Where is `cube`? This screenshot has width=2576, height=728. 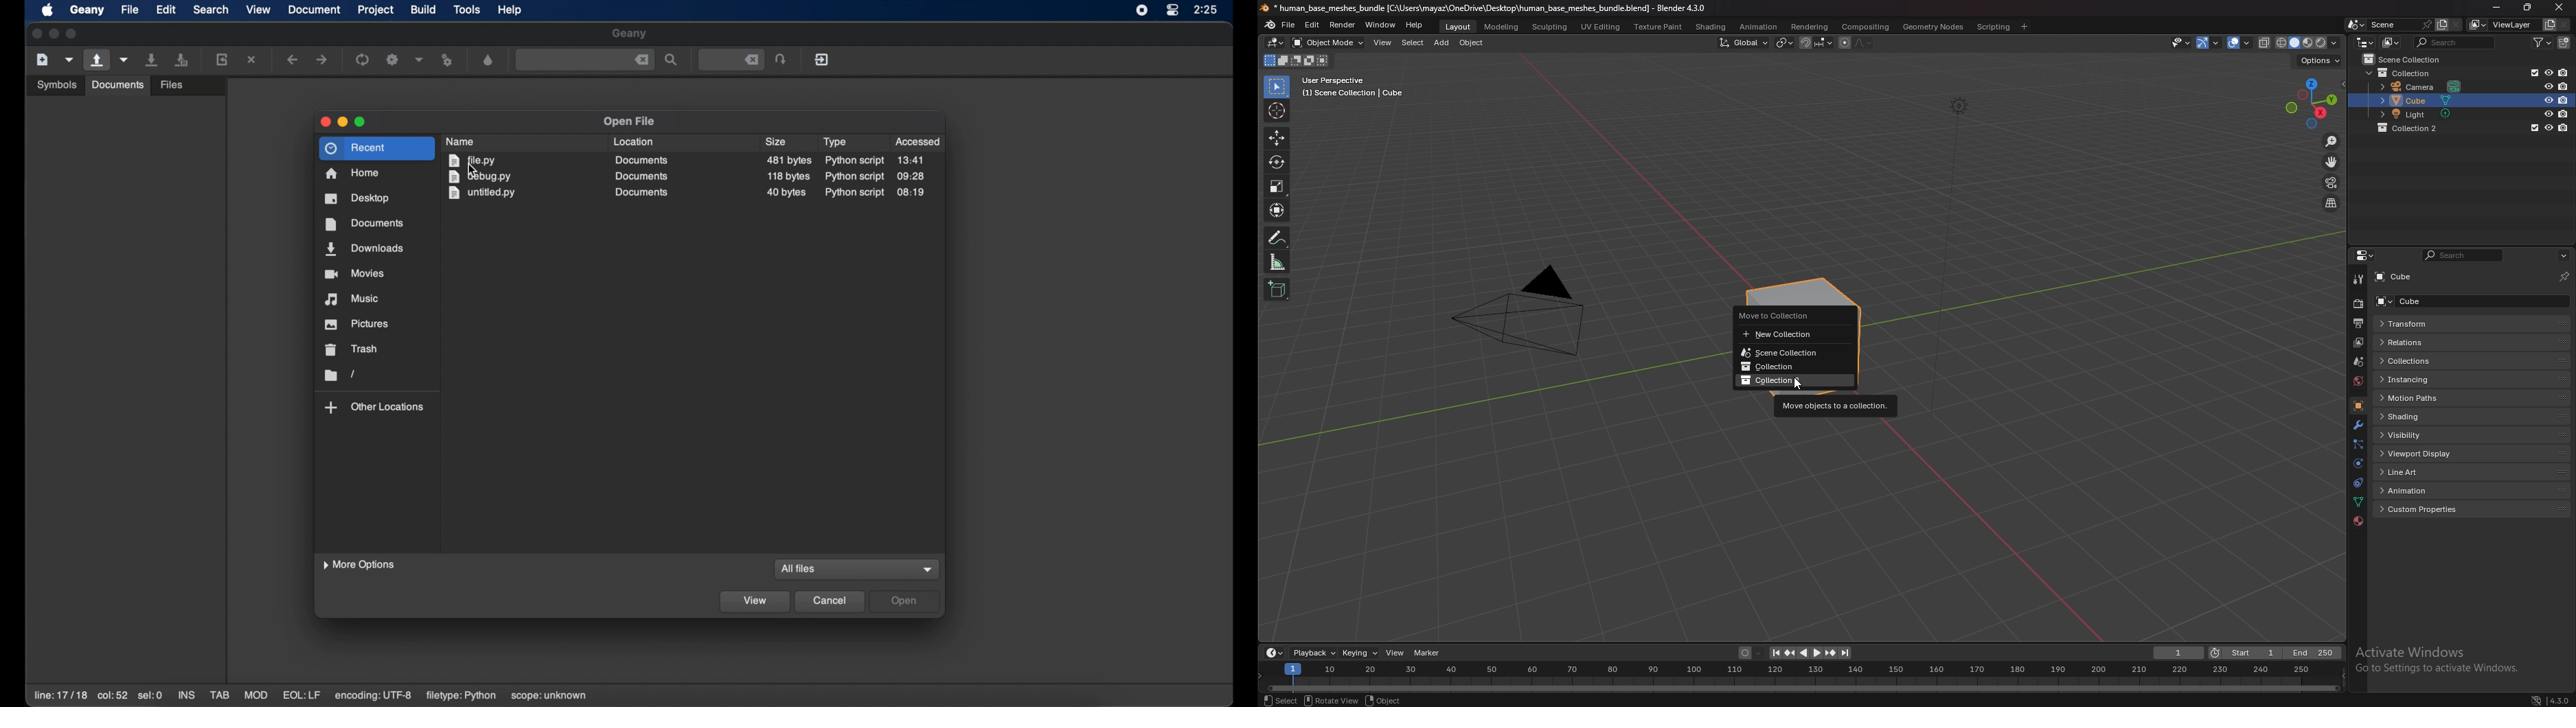 cube is located at coordinates (2397, 277).